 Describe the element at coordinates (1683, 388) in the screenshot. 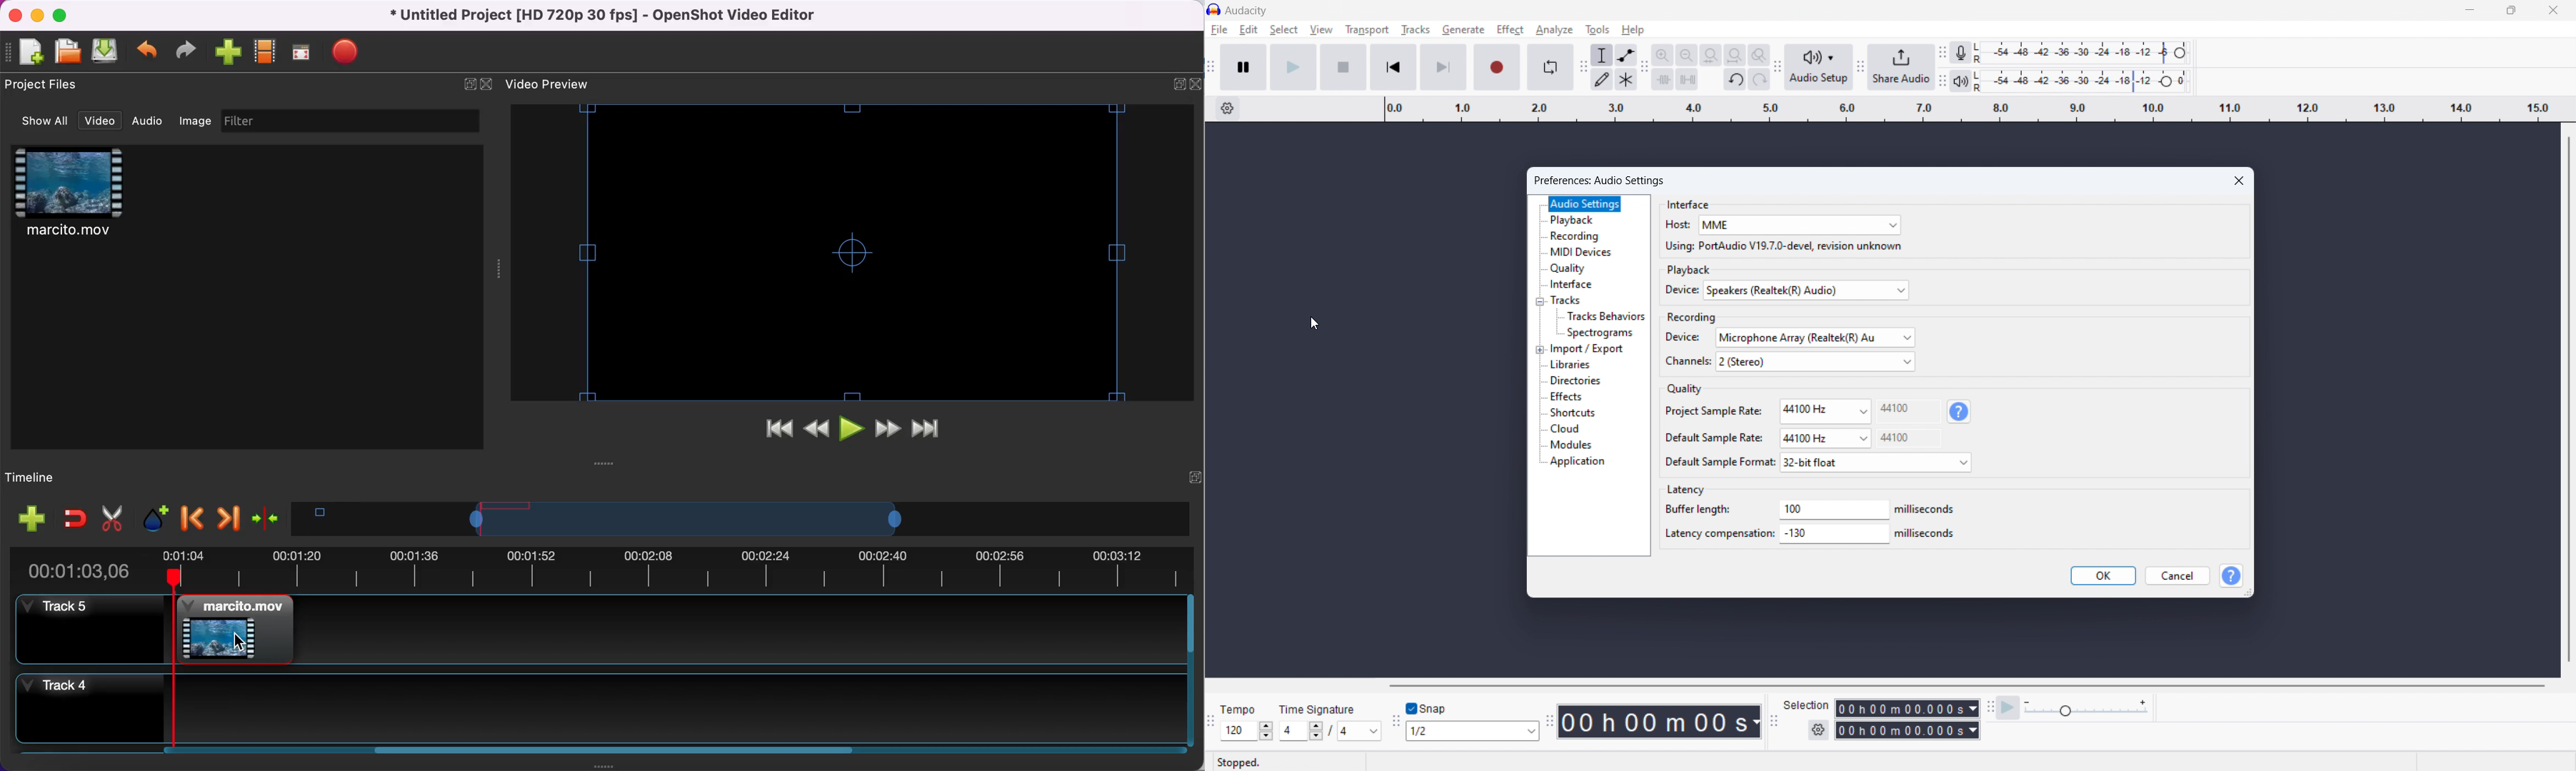

I see `quality` at that location.